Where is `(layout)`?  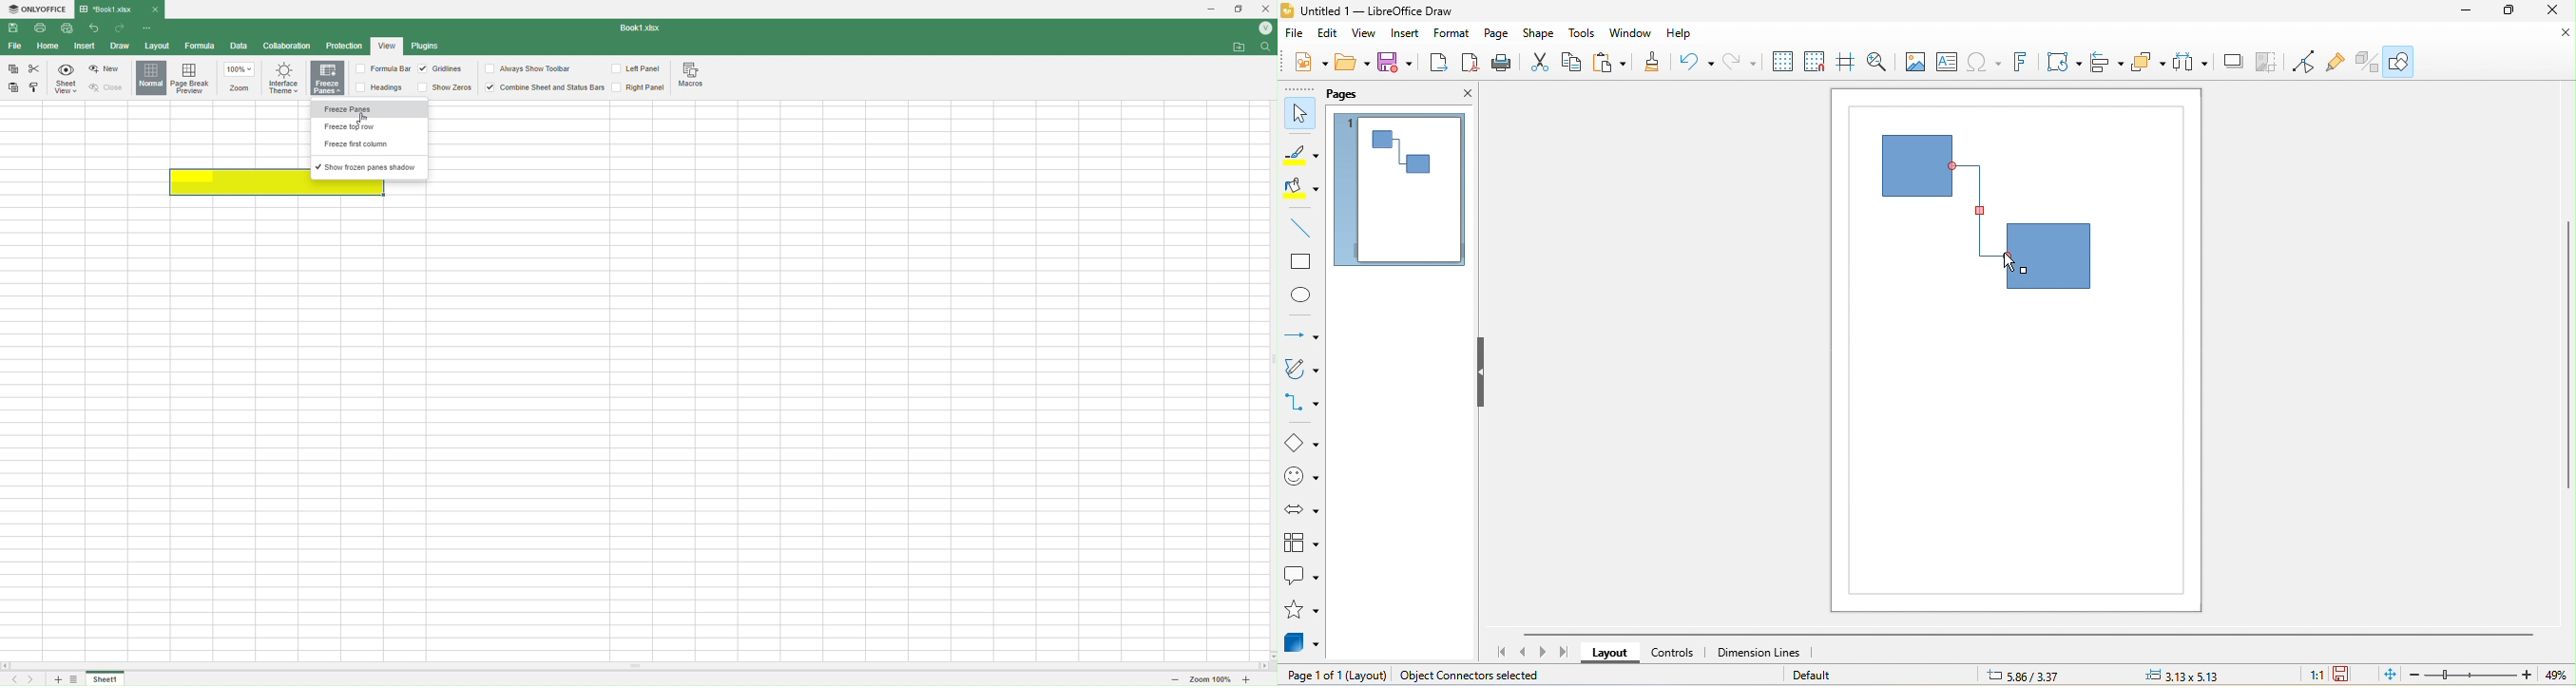 (layout) is located at coordinates (1370, 676).